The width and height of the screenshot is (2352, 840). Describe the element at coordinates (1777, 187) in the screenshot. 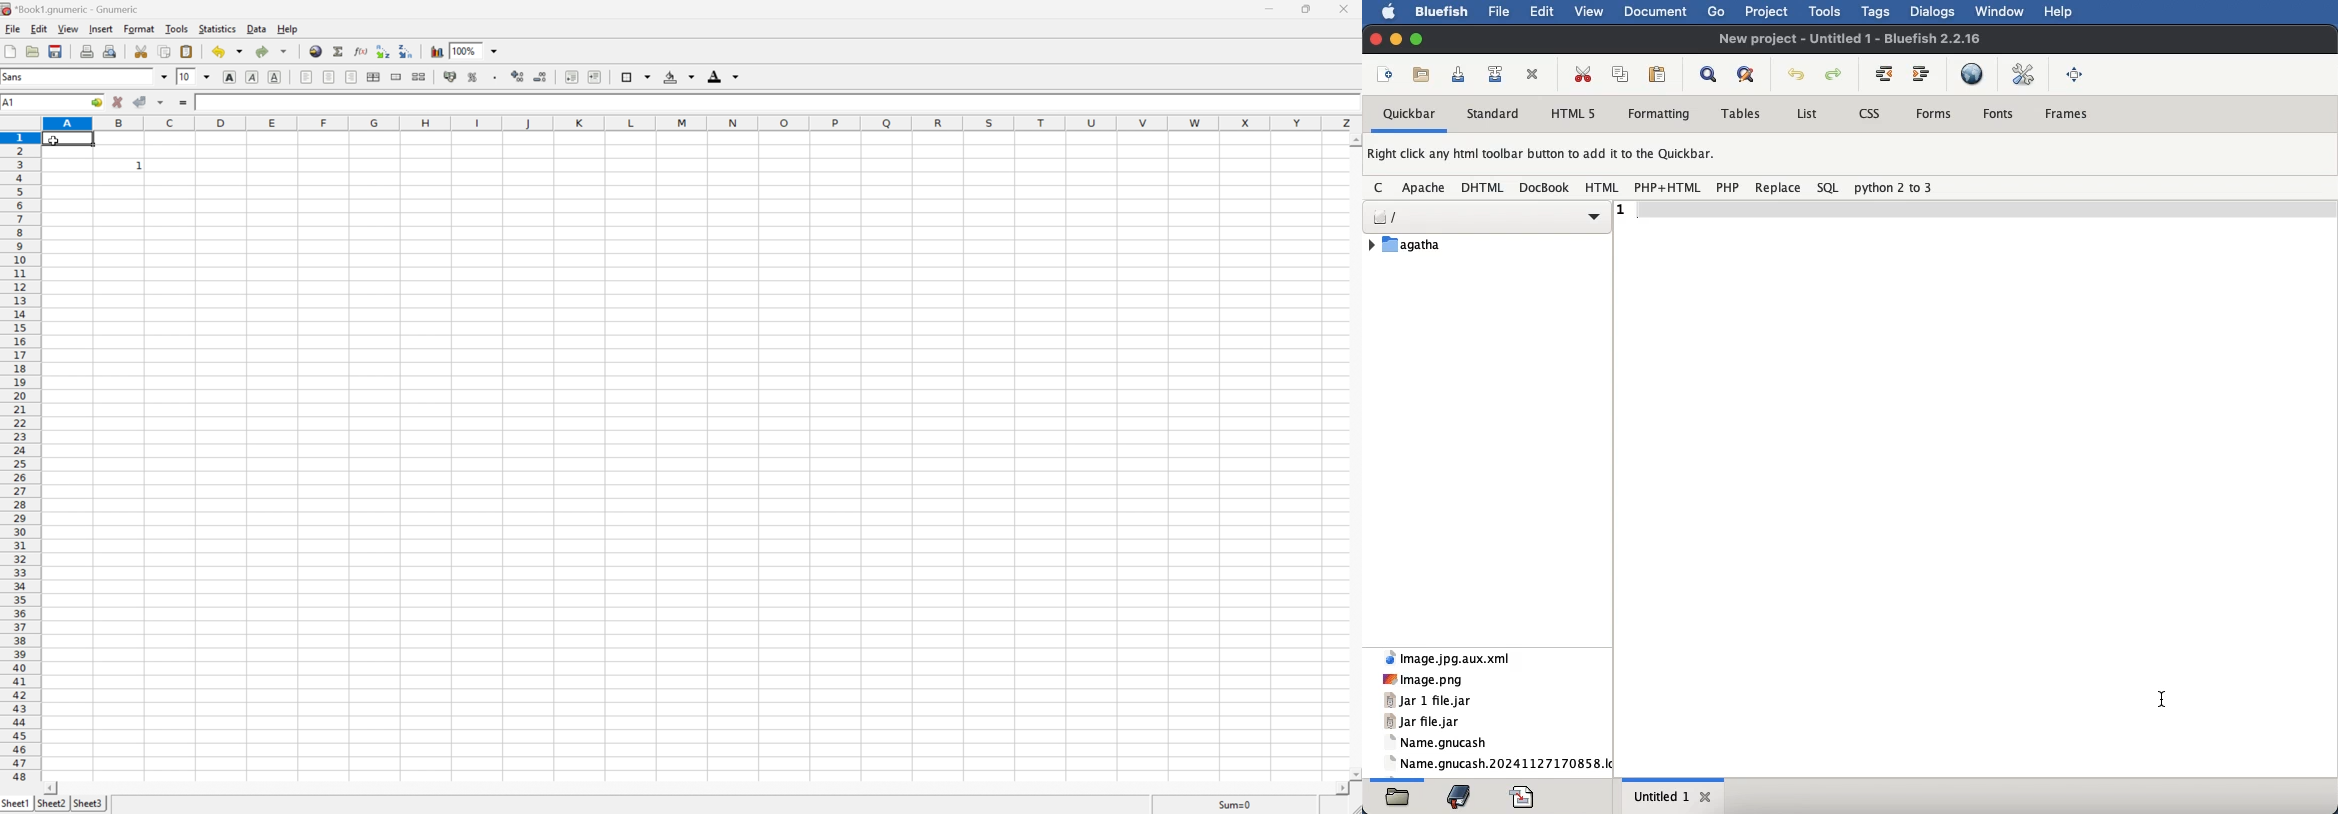

I see `replace` at that location.